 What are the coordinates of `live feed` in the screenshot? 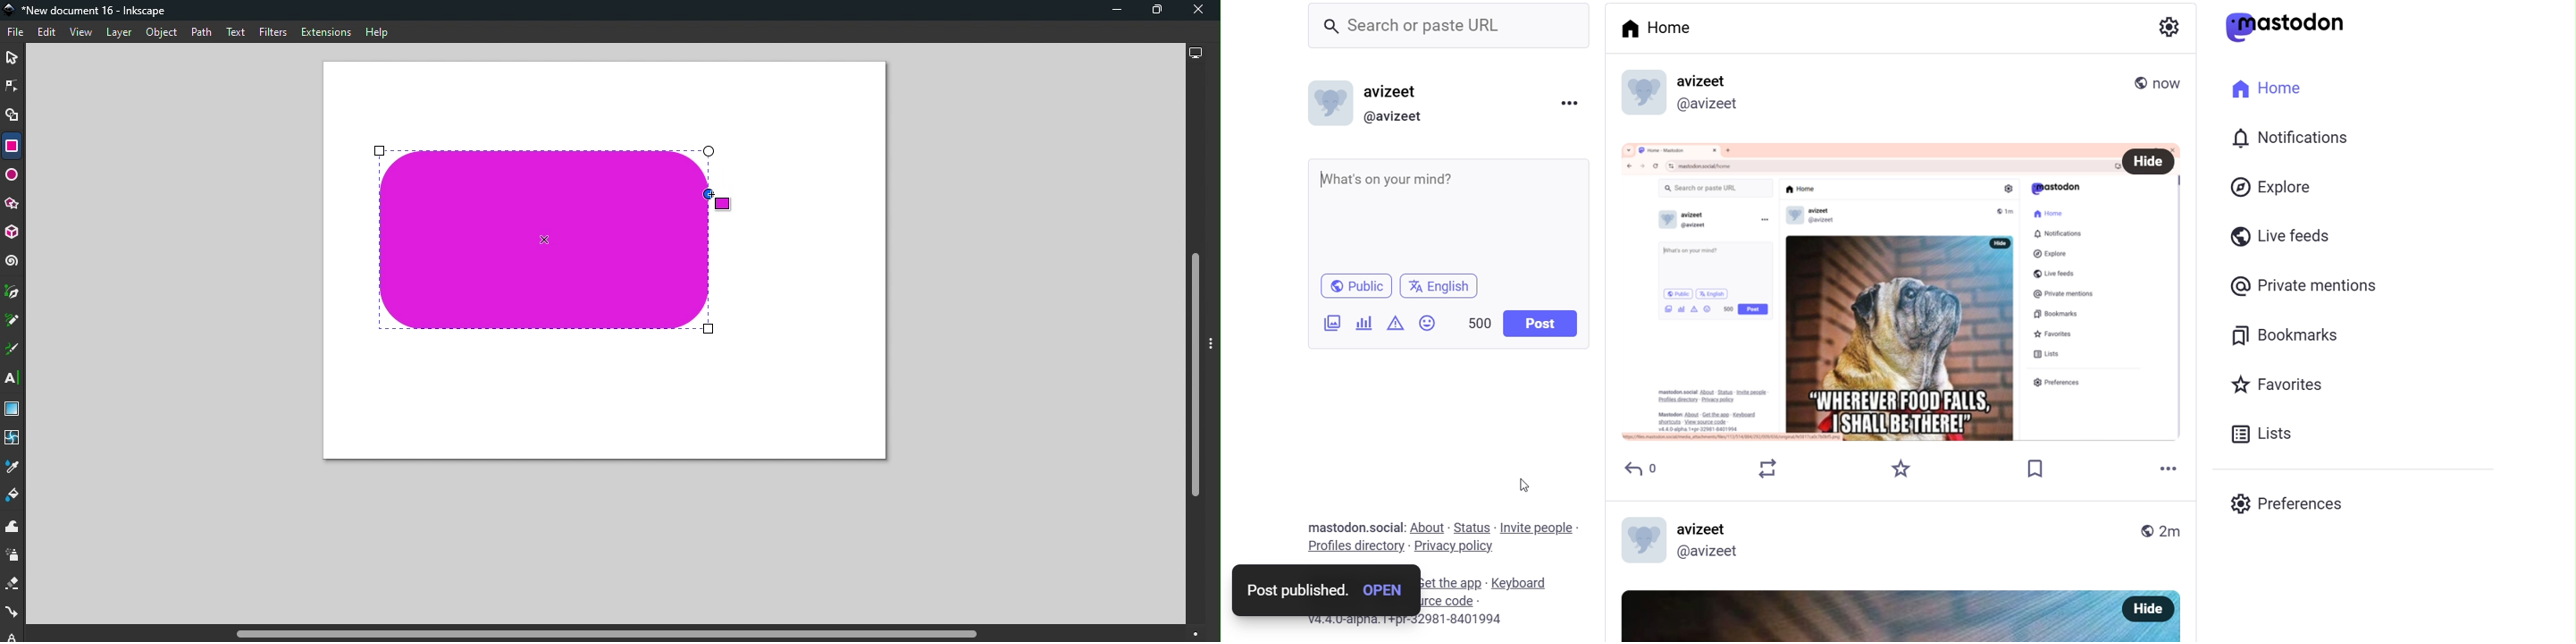 It's located at (2277, 235).